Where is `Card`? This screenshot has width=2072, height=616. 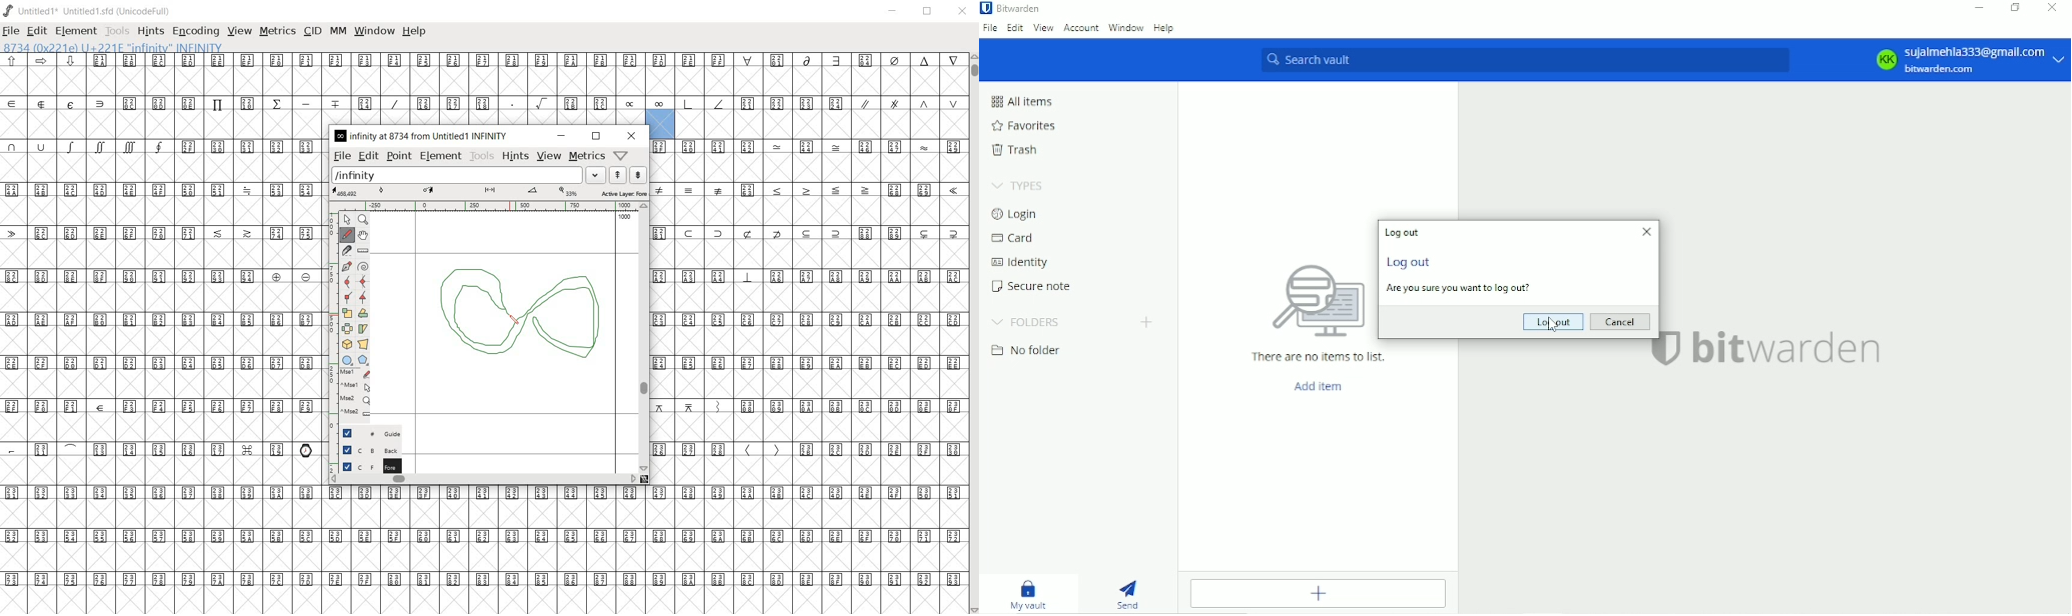 Card is located at coordinates (1018, 239).